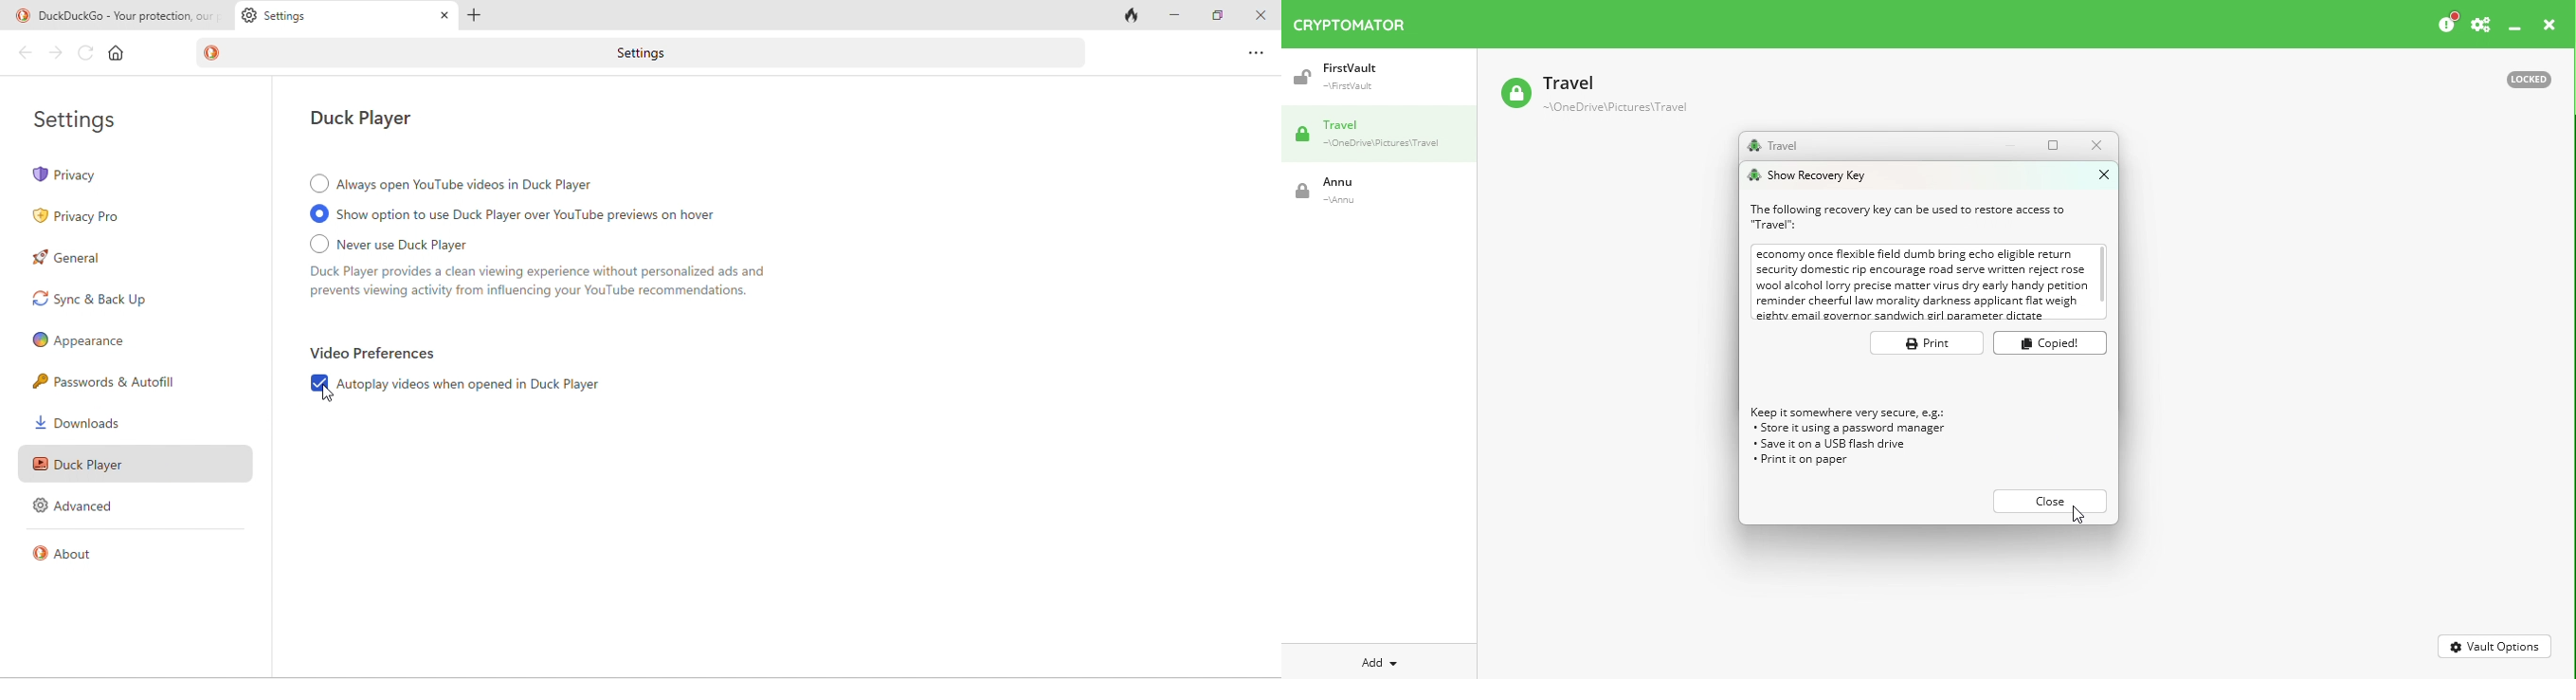 This screenshot has height=700, width=2576. I want to click on Preferences, so click(2480, 26).